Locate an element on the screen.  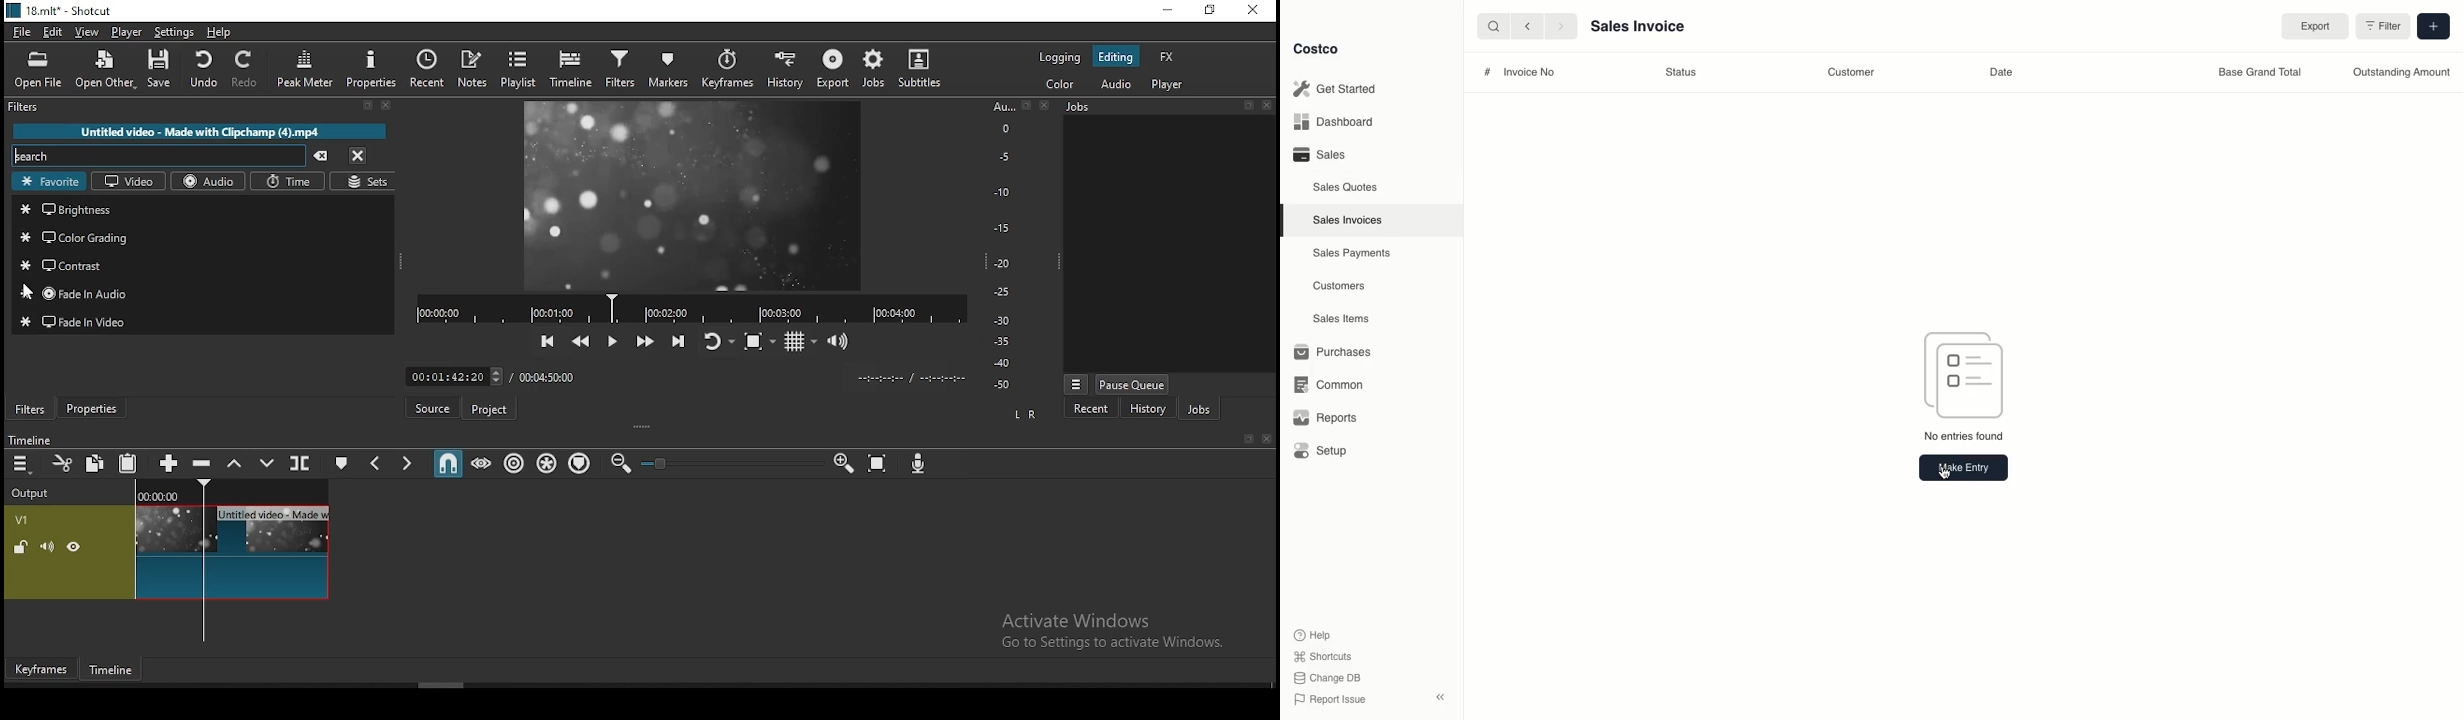
Report Issue is located at coordinates (1330, 699).